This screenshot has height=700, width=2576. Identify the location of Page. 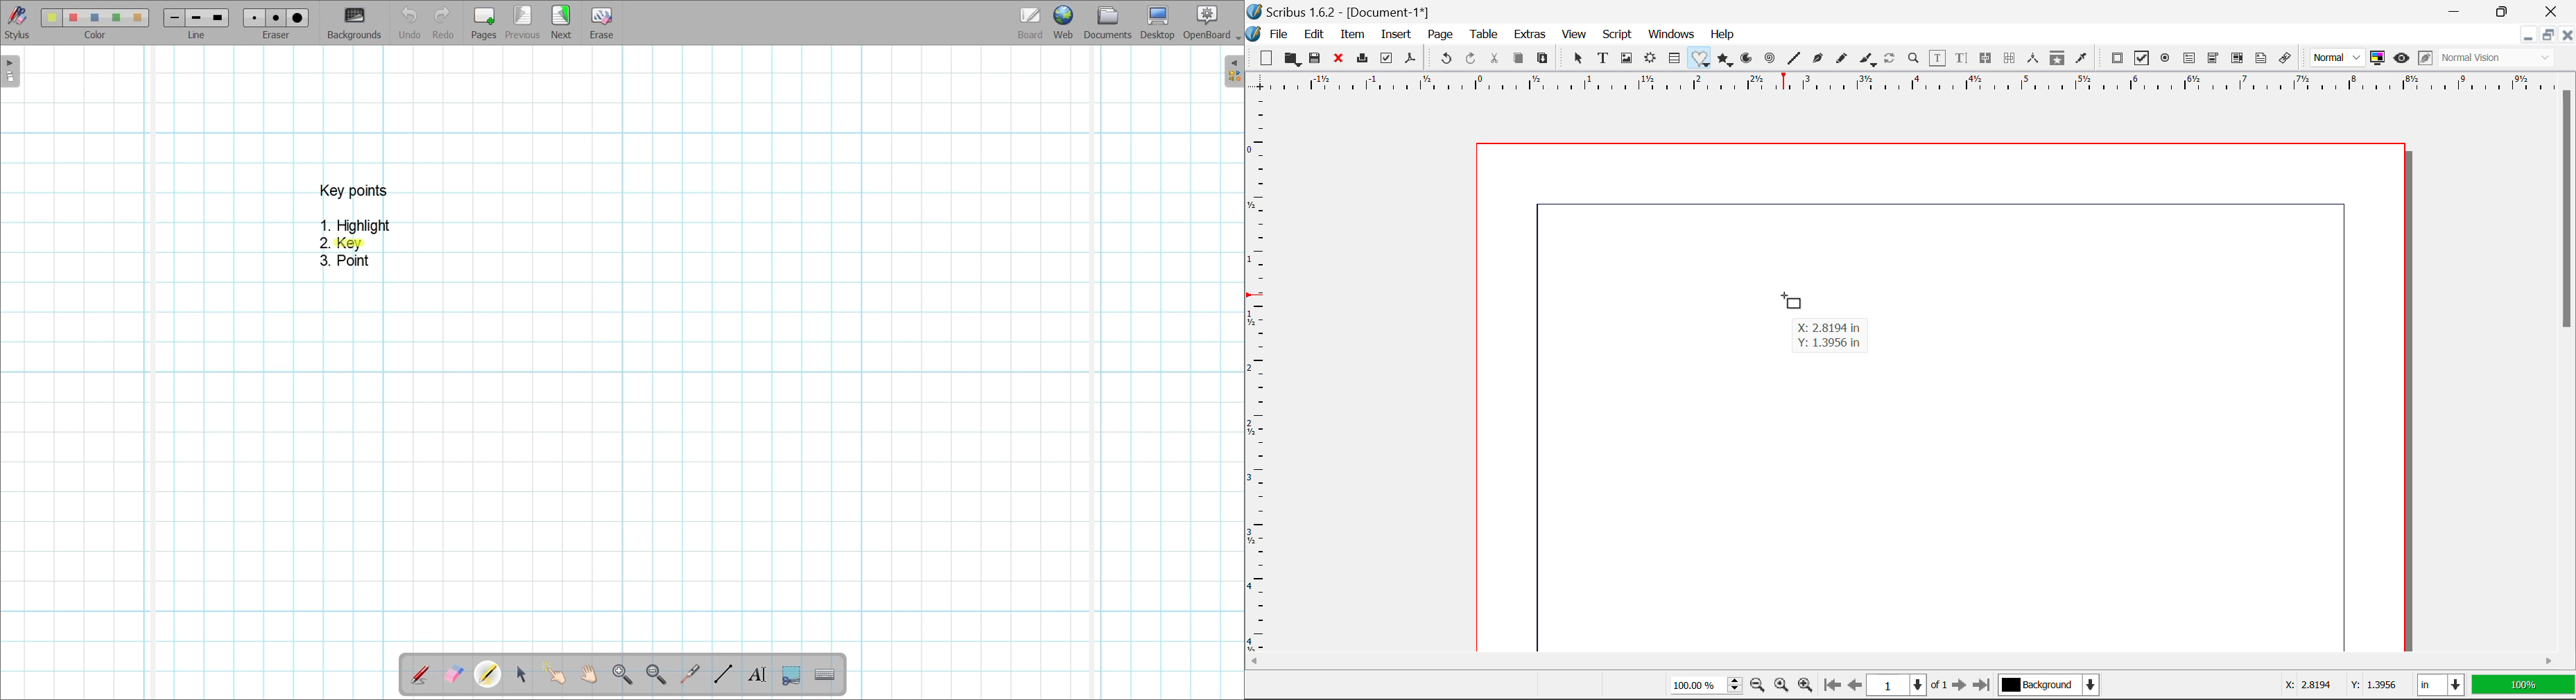
(1442, 35).